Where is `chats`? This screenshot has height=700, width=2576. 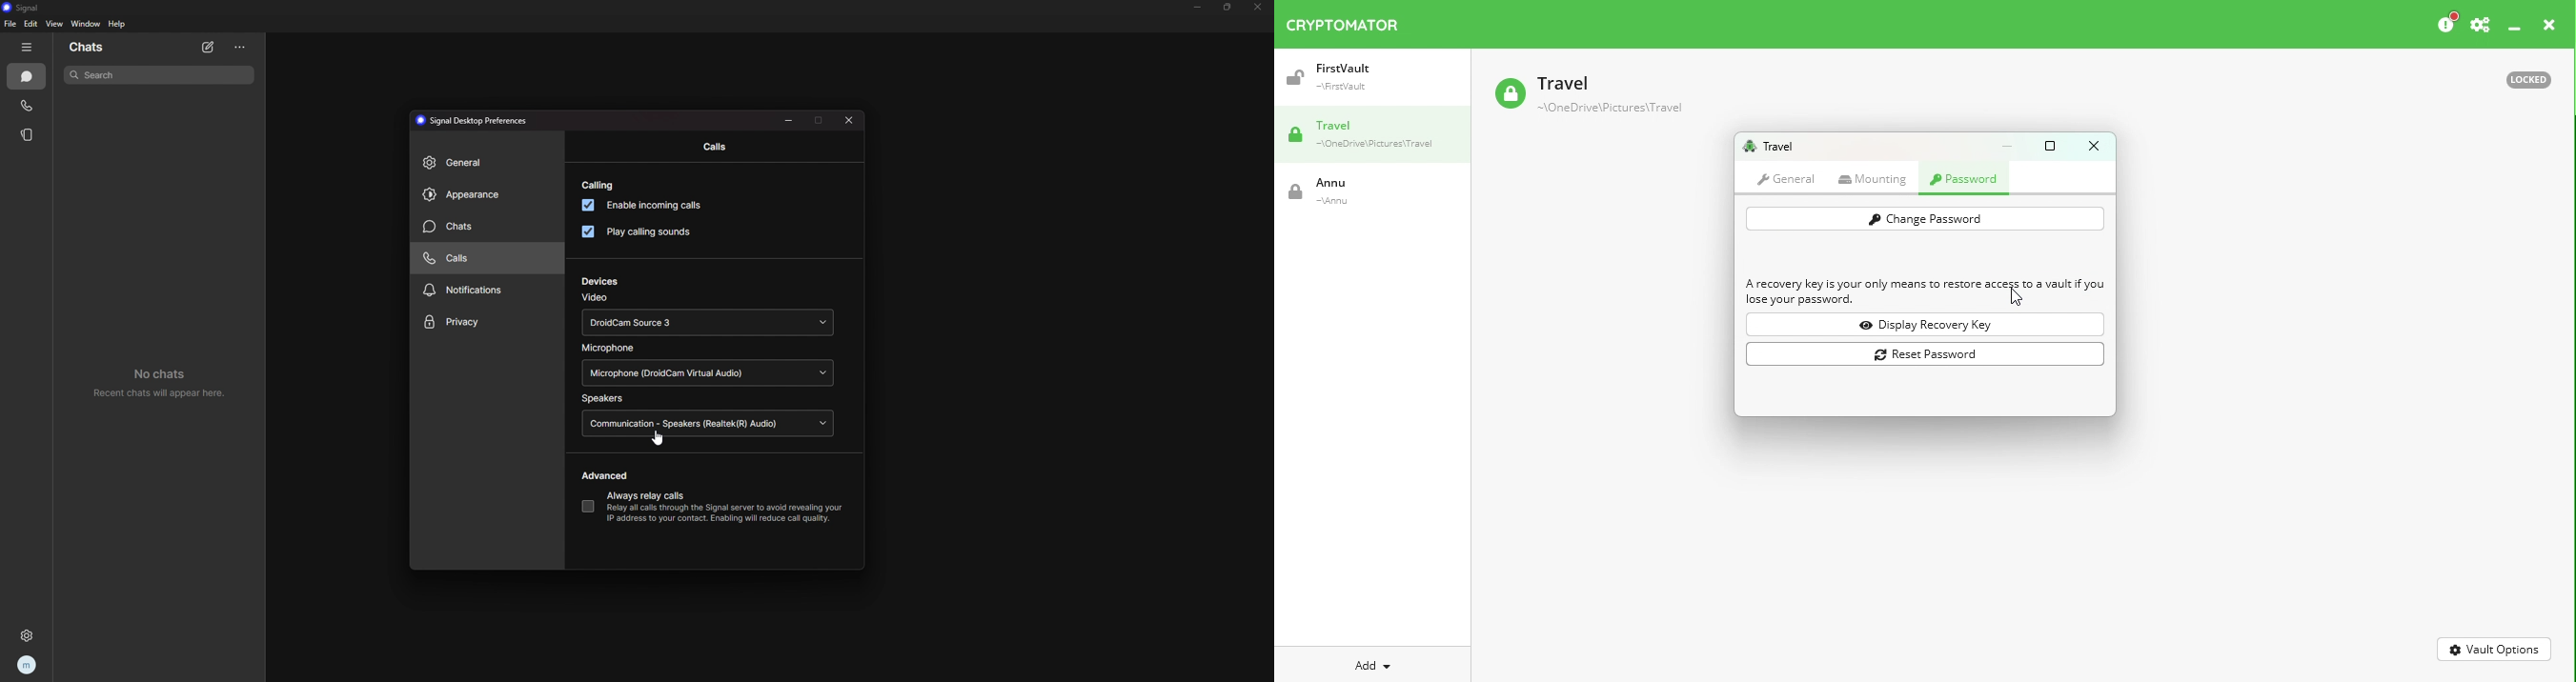 chats is located at coordinates (108, 46).